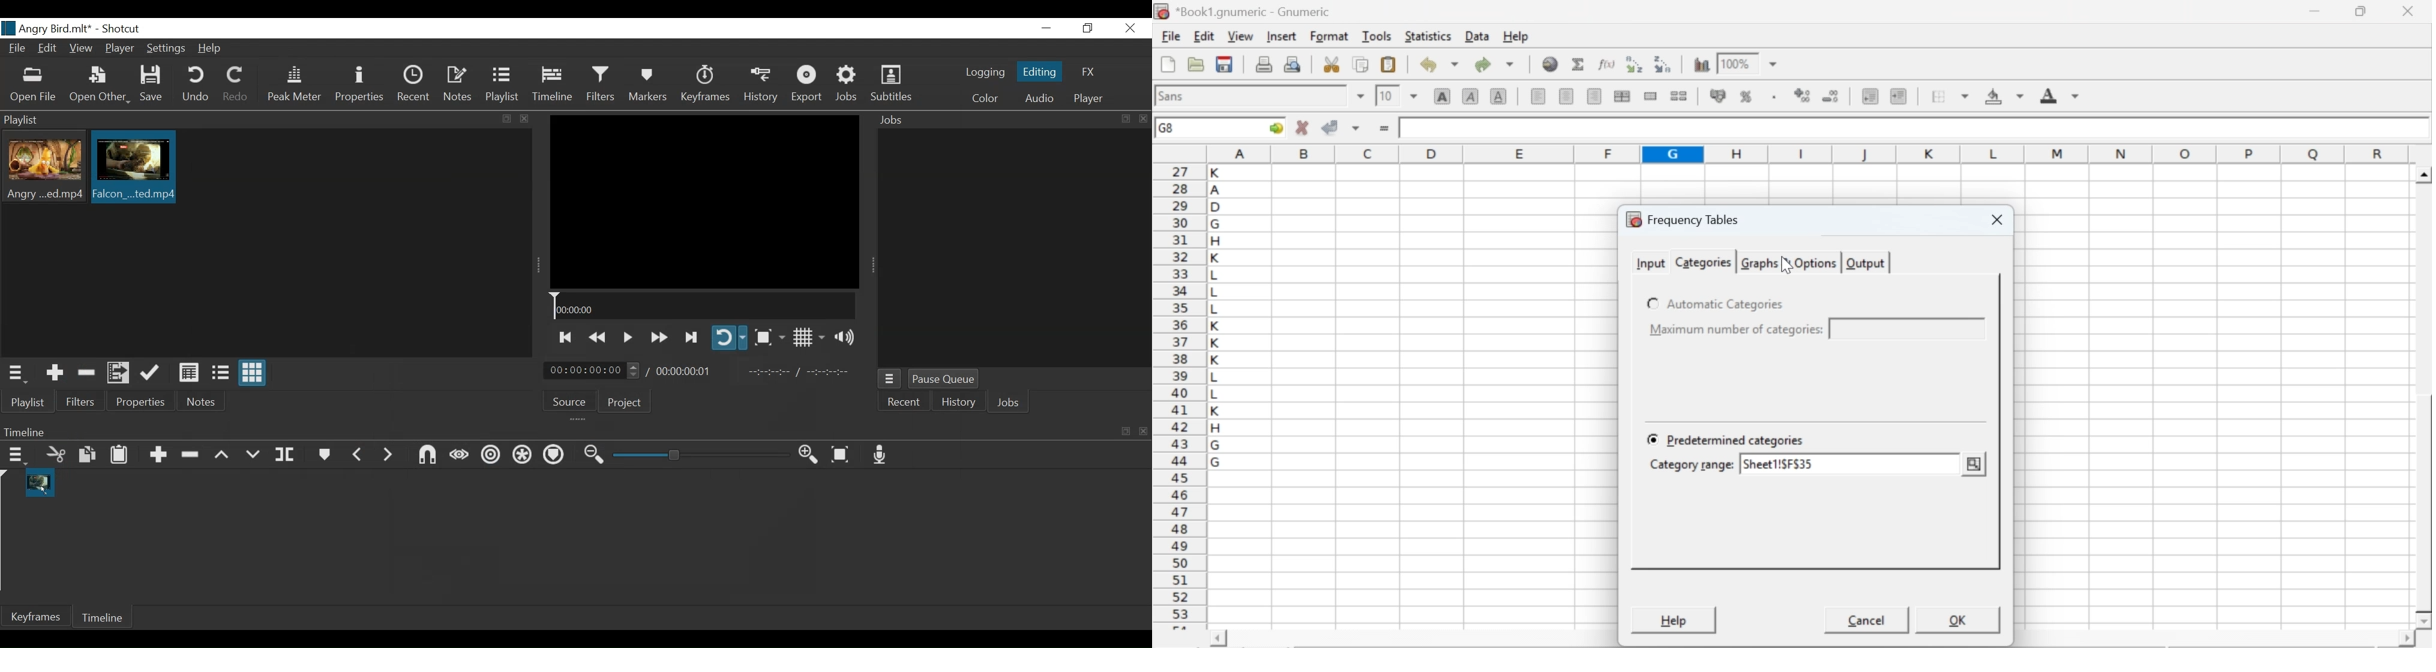  What do you see at coordinates (1088, 99) in the screenshot?
I see `Player` at bounding box center [1088, 99].